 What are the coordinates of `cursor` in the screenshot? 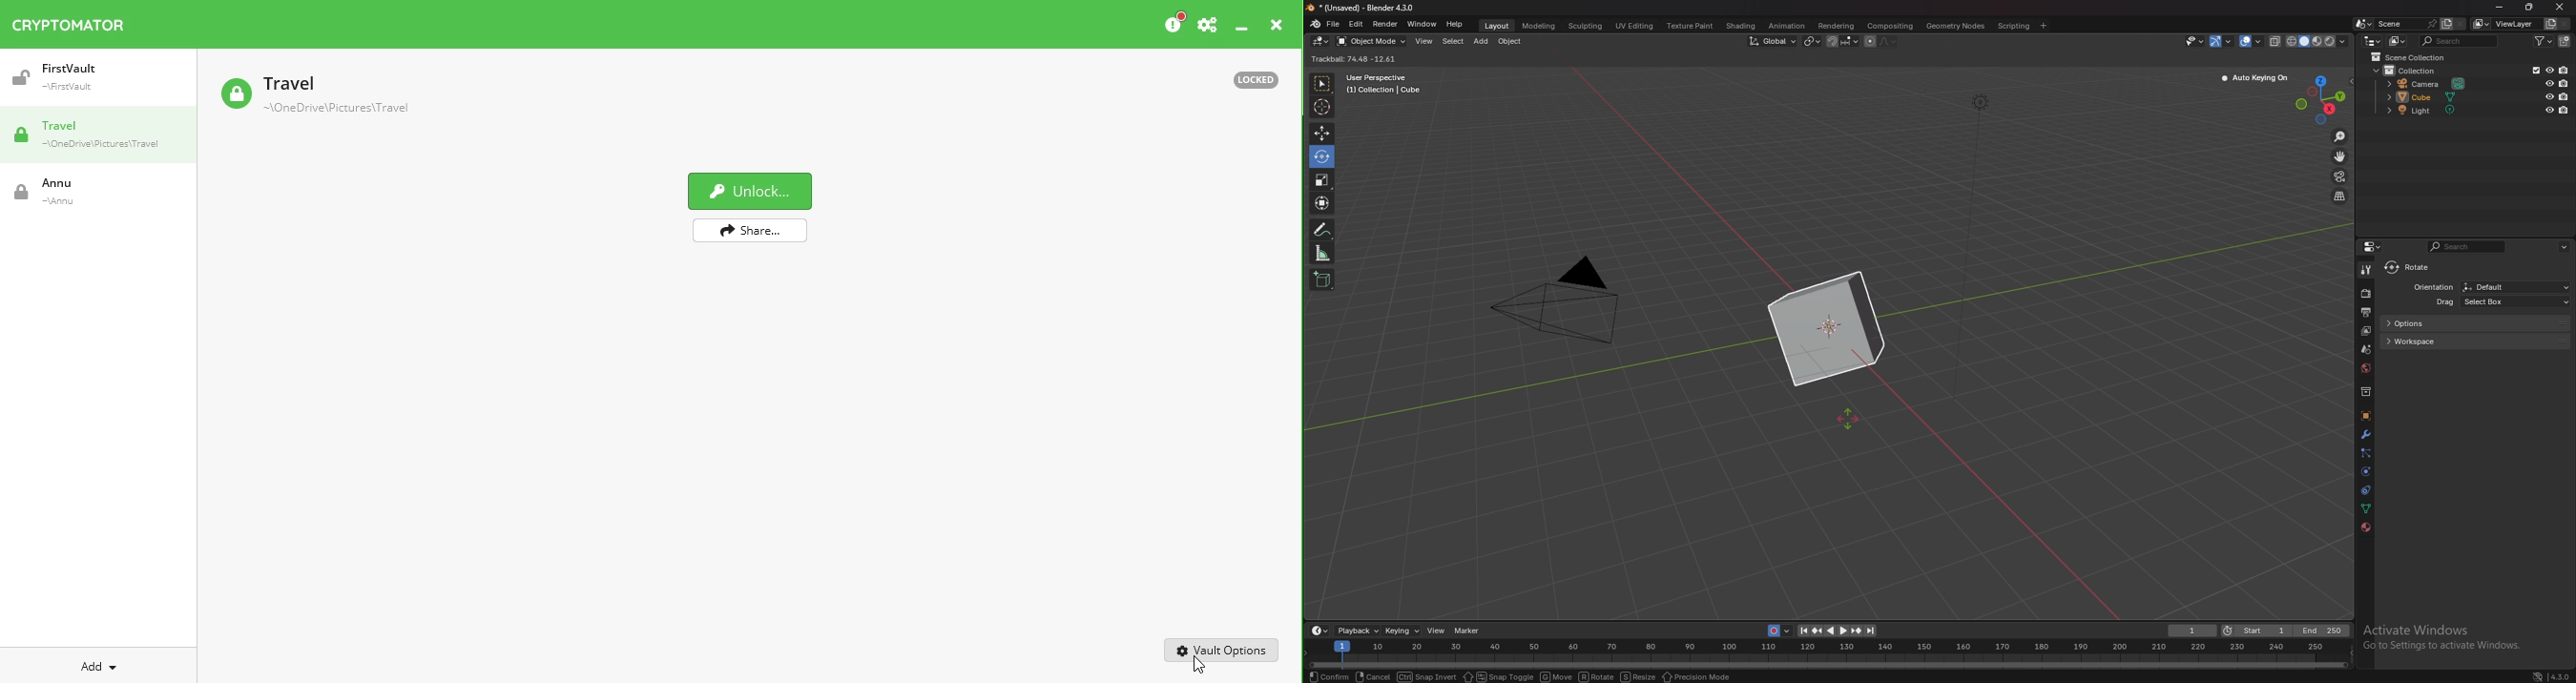 It's located at (1850, 421).